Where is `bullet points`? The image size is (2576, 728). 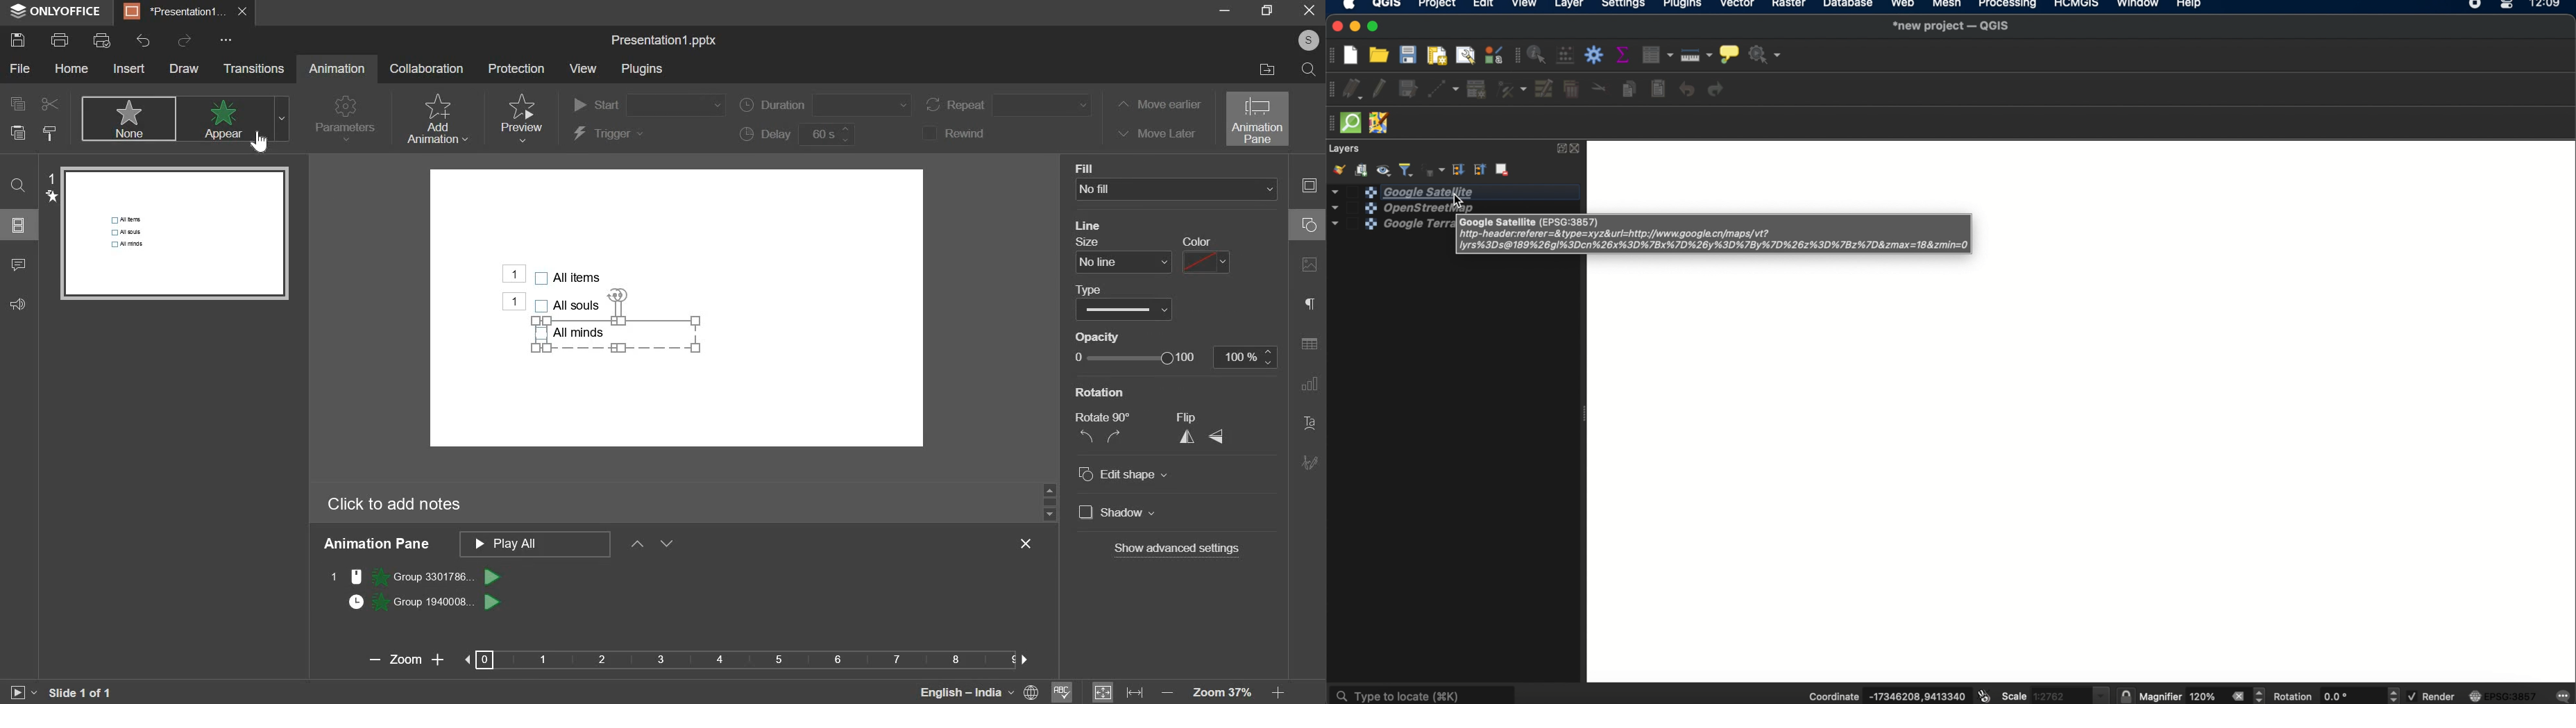 bullet points is located at coordinates (570, 304).